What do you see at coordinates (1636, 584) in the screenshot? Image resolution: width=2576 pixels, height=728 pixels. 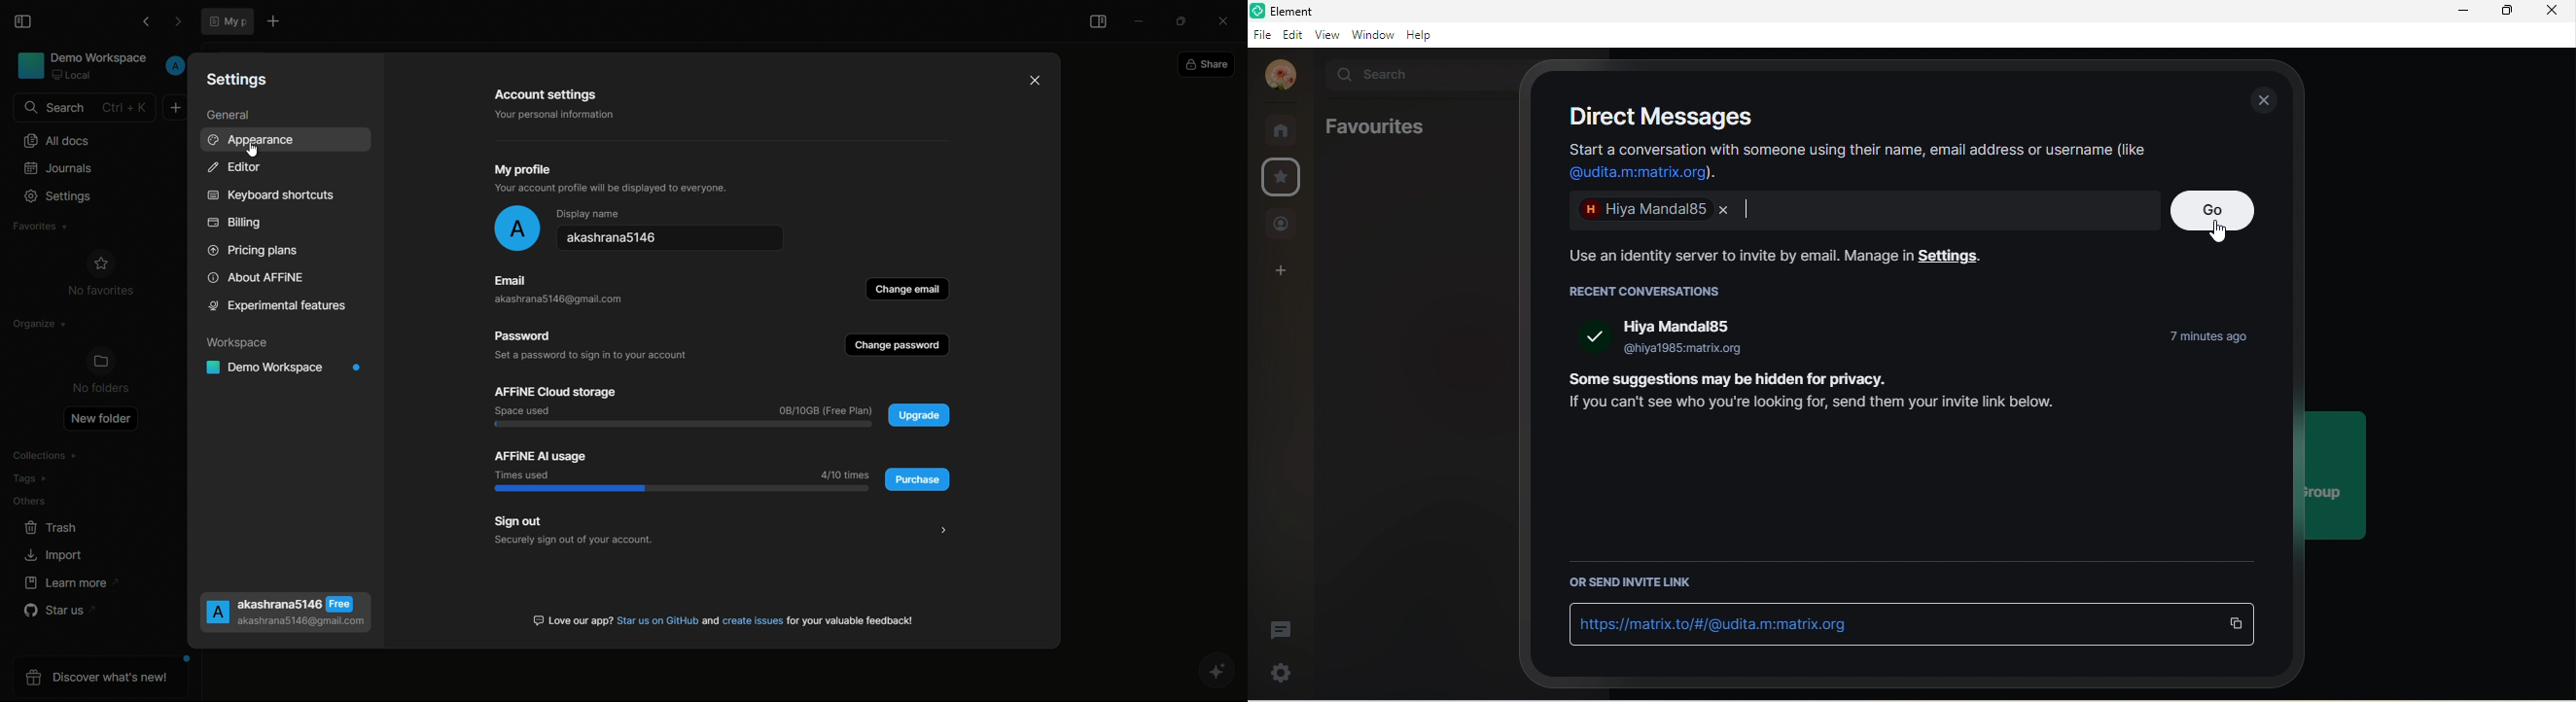 I see `or send invite link` at bounding box center [1636, 584].